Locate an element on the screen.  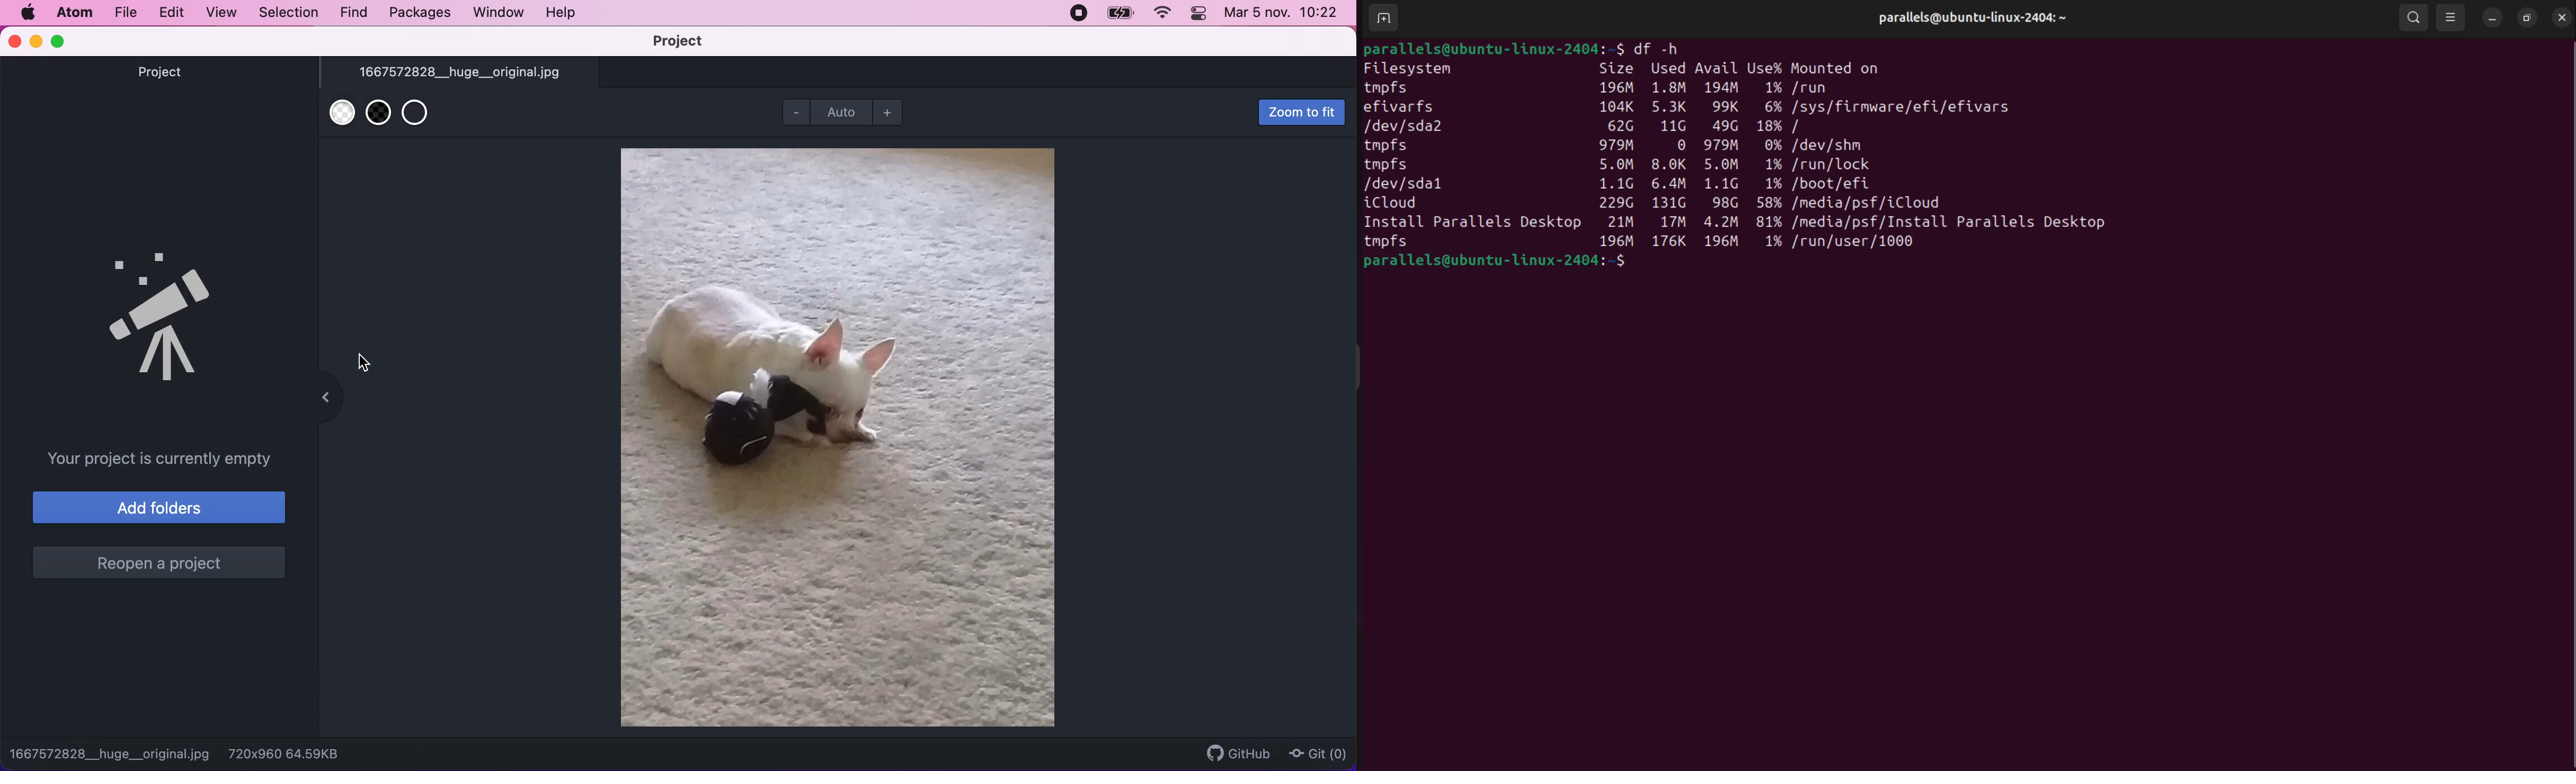
tmfps is located at coordinates (1402, 243).